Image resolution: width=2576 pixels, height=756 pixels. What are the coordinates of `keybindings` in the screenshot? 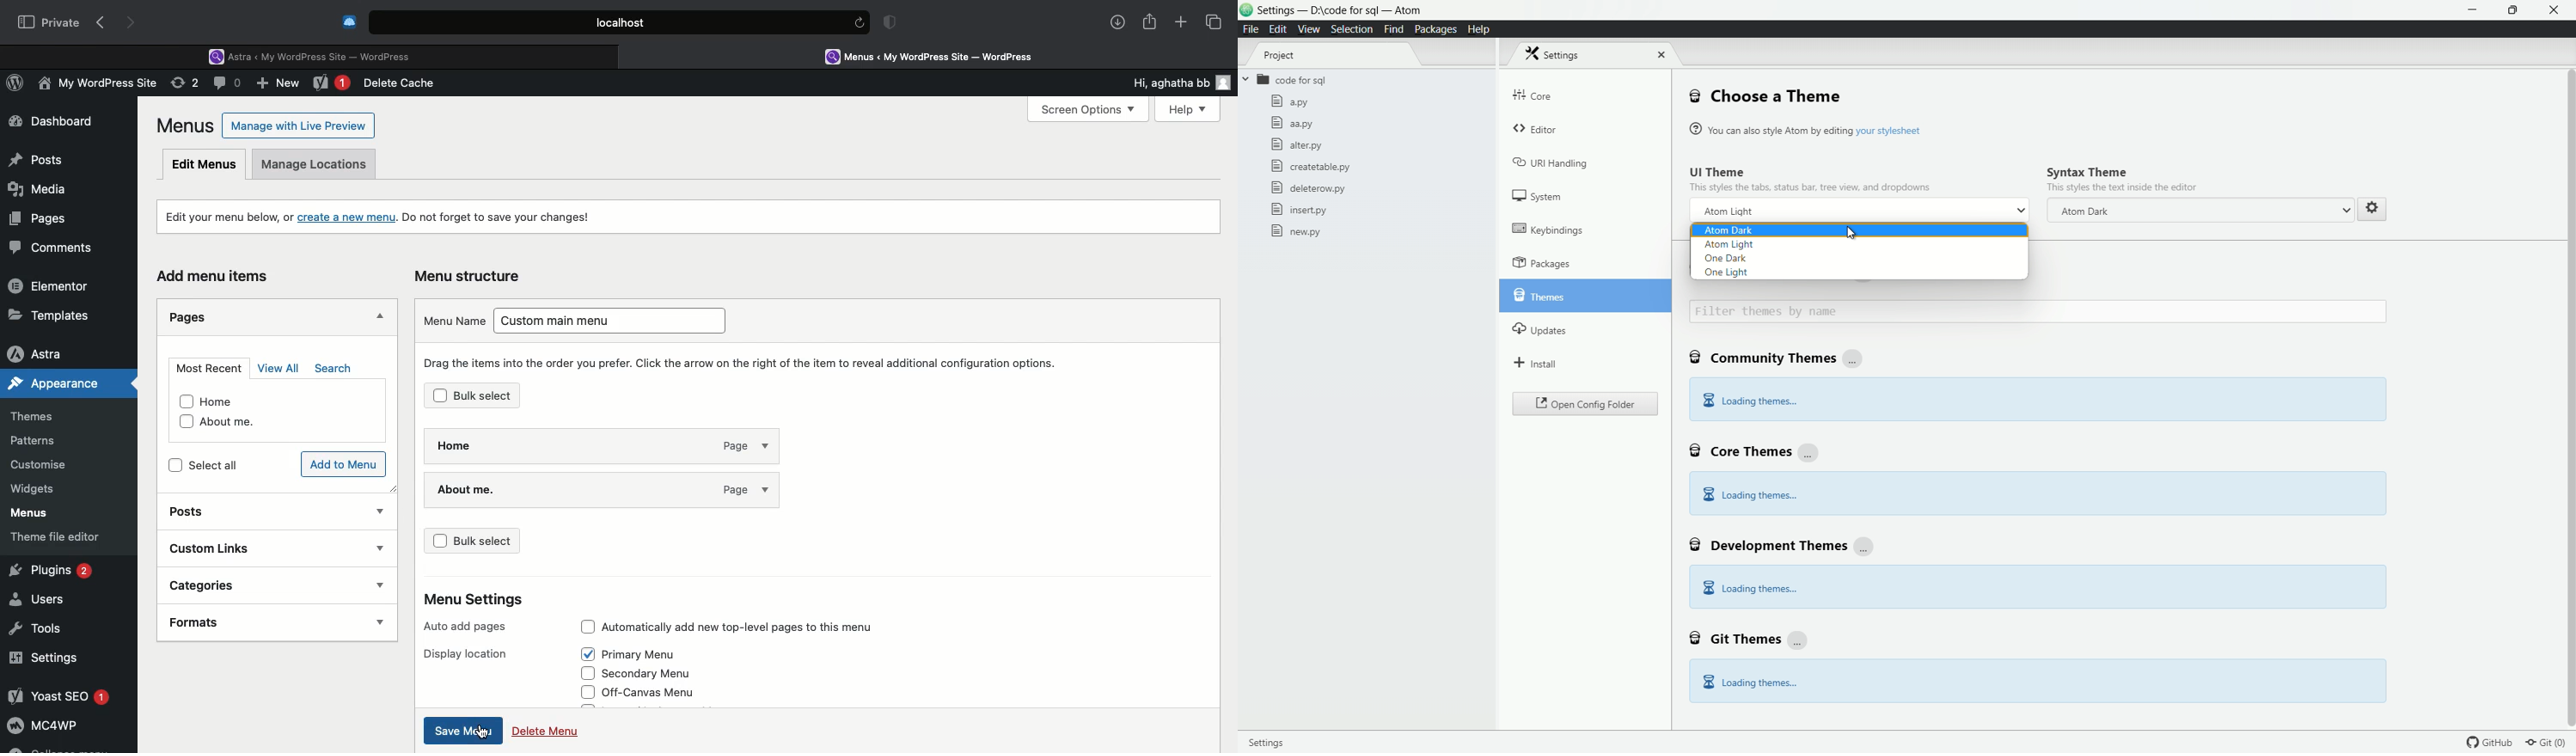 It's located at (1548, 229).